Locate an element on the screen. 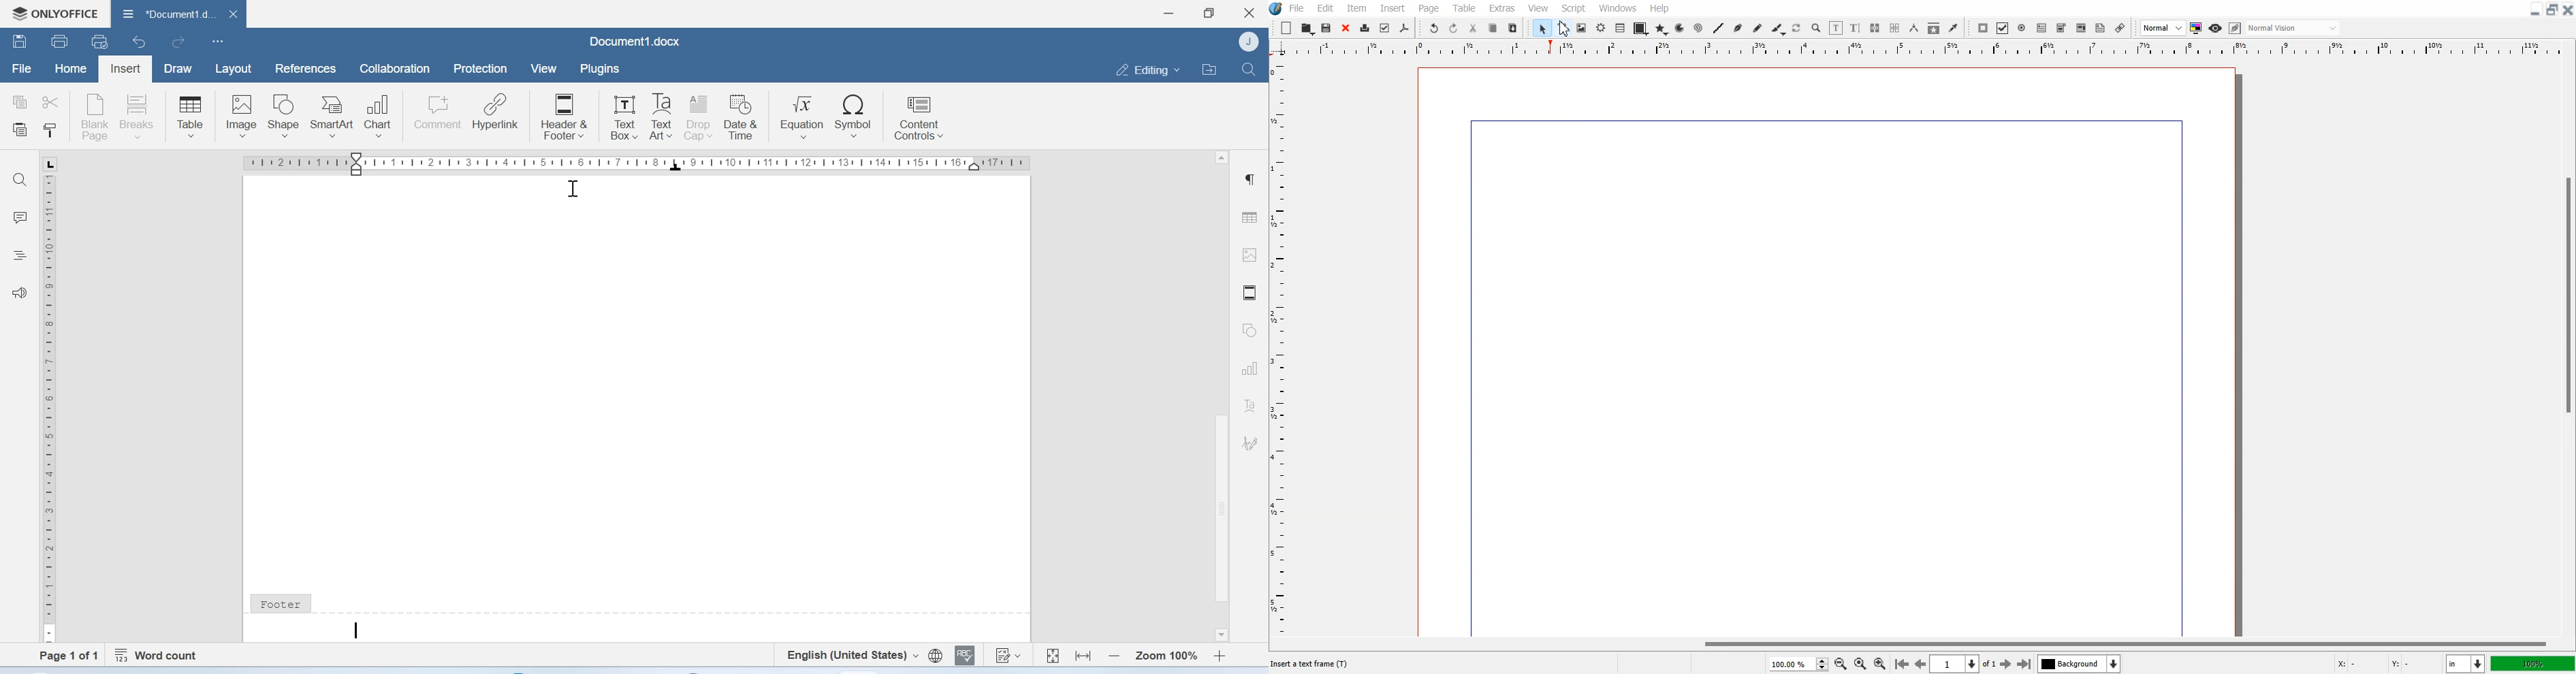  Save is located at coordinates (20, 43).